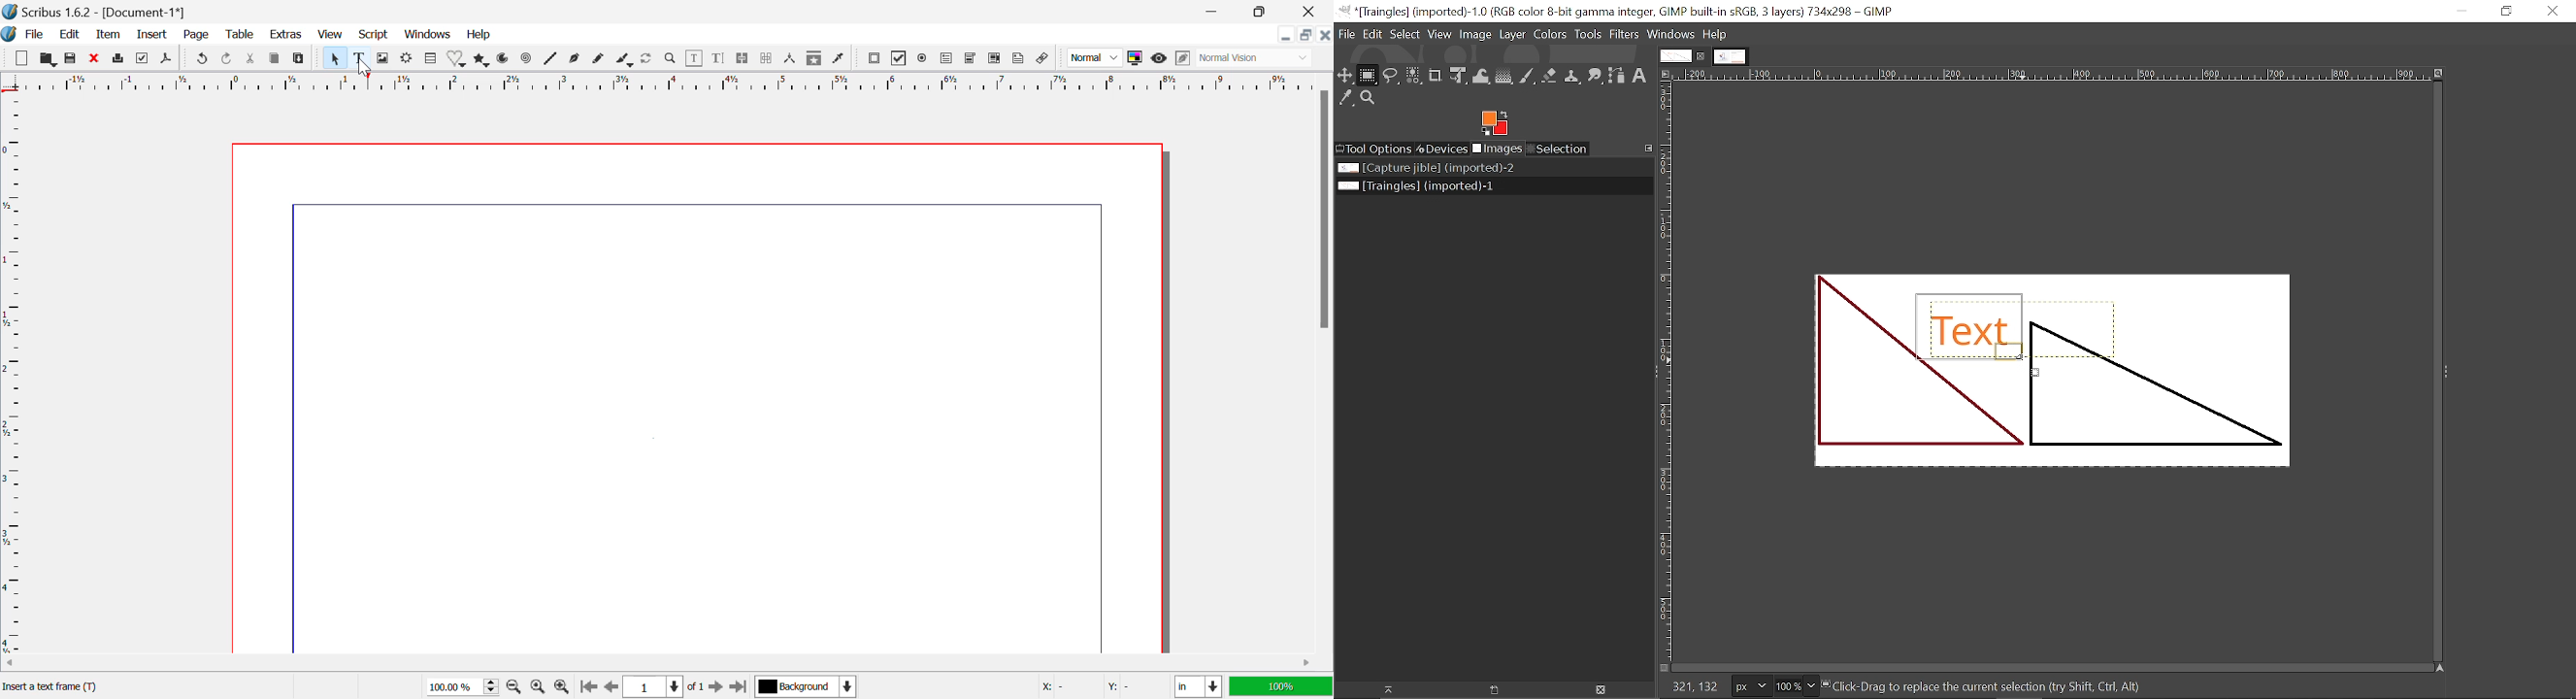 The height and width of the screenshot is (700, 2576). What do you see at coordinates (505, 60) in the screenshot?
I see `Arcs` at bounding box center [505, 60].